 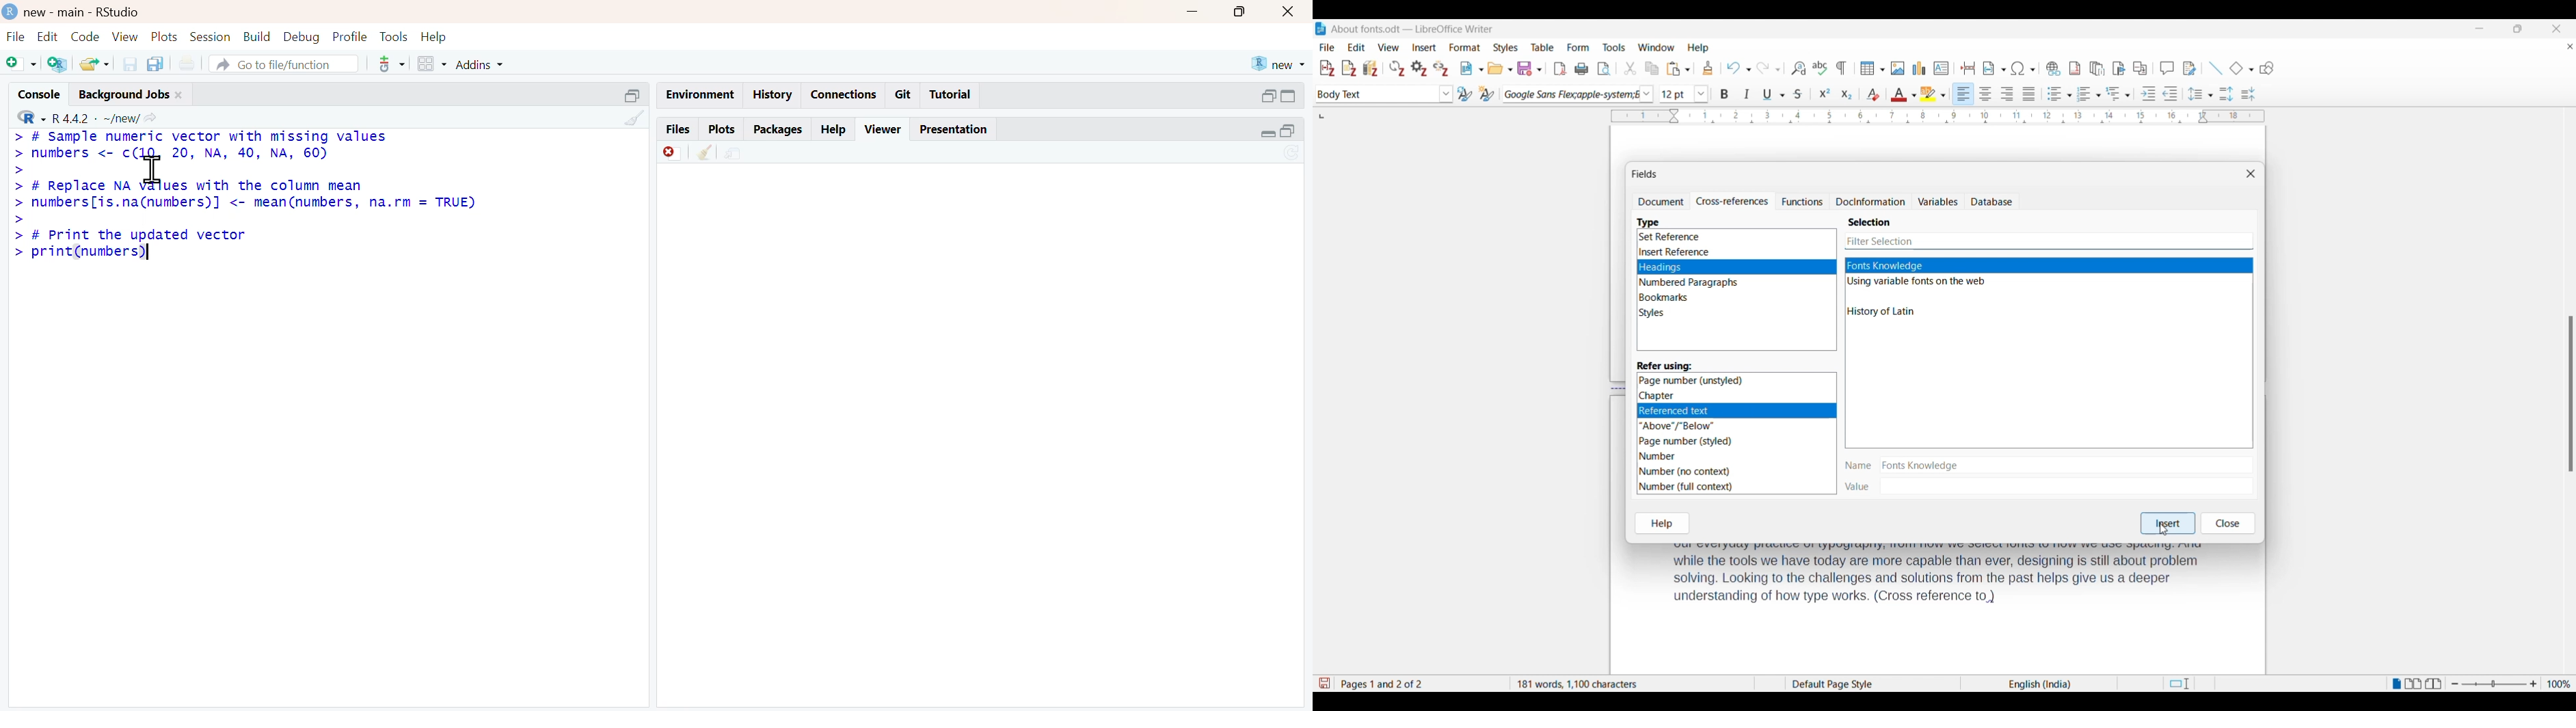 I want to click on Open options, so click(x=1500, y=68).